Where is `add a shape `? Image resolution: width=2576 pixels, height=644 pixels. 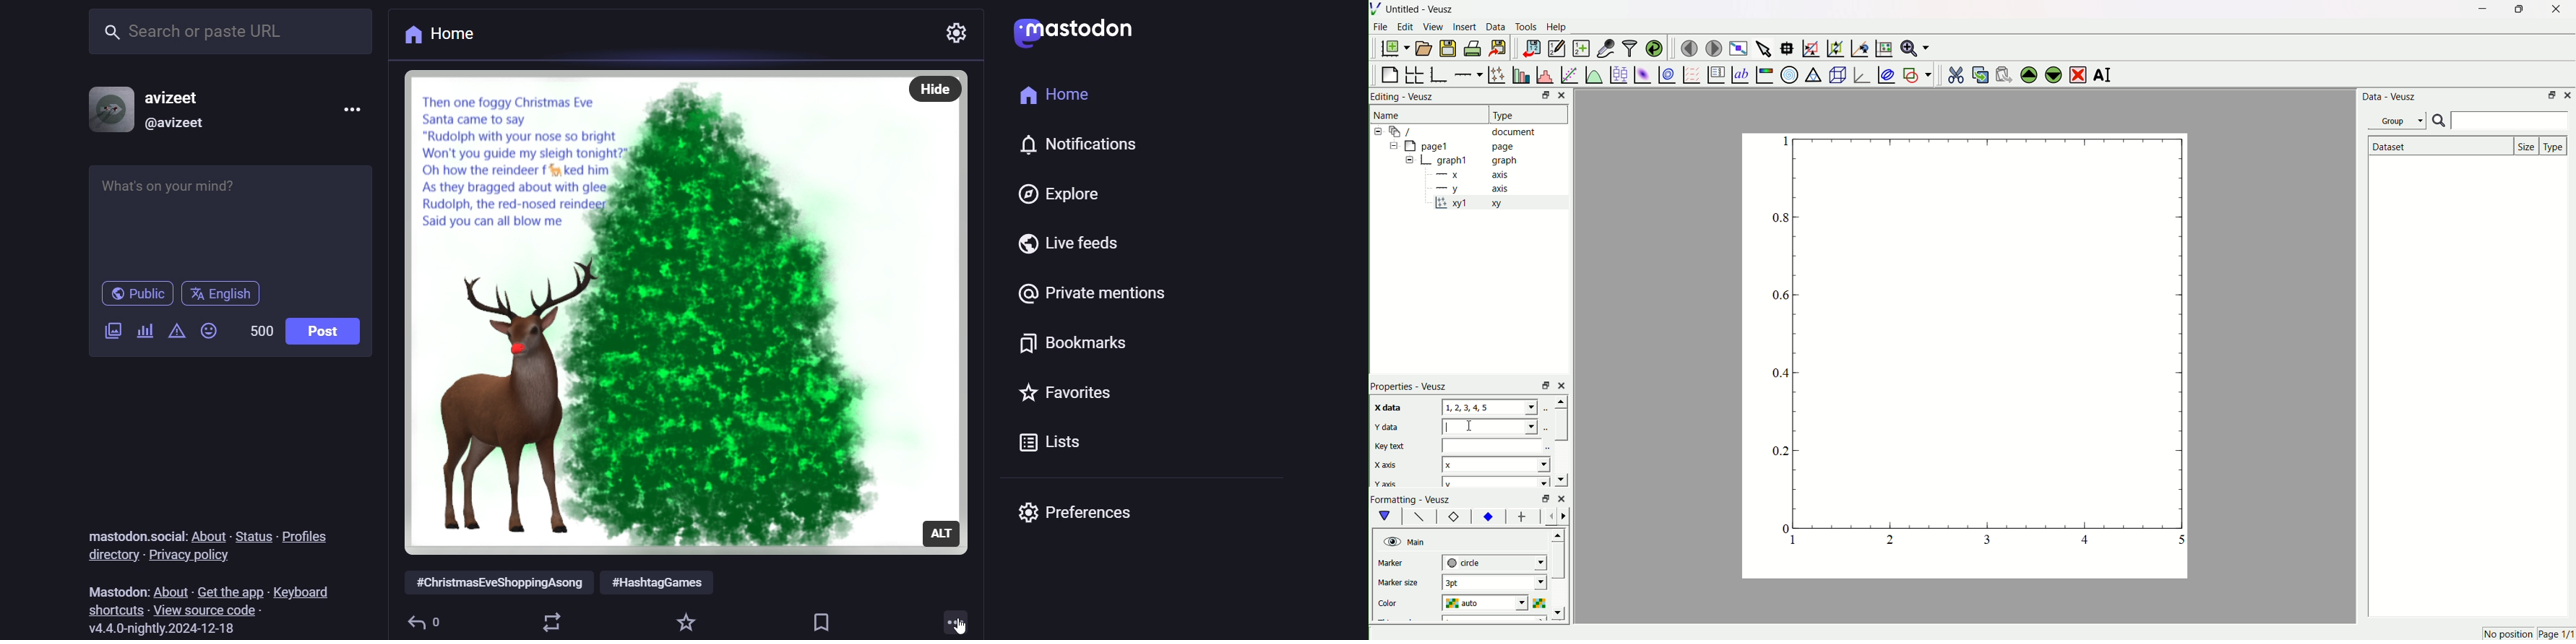 add a shape  is located at coordinates (1916, 74).